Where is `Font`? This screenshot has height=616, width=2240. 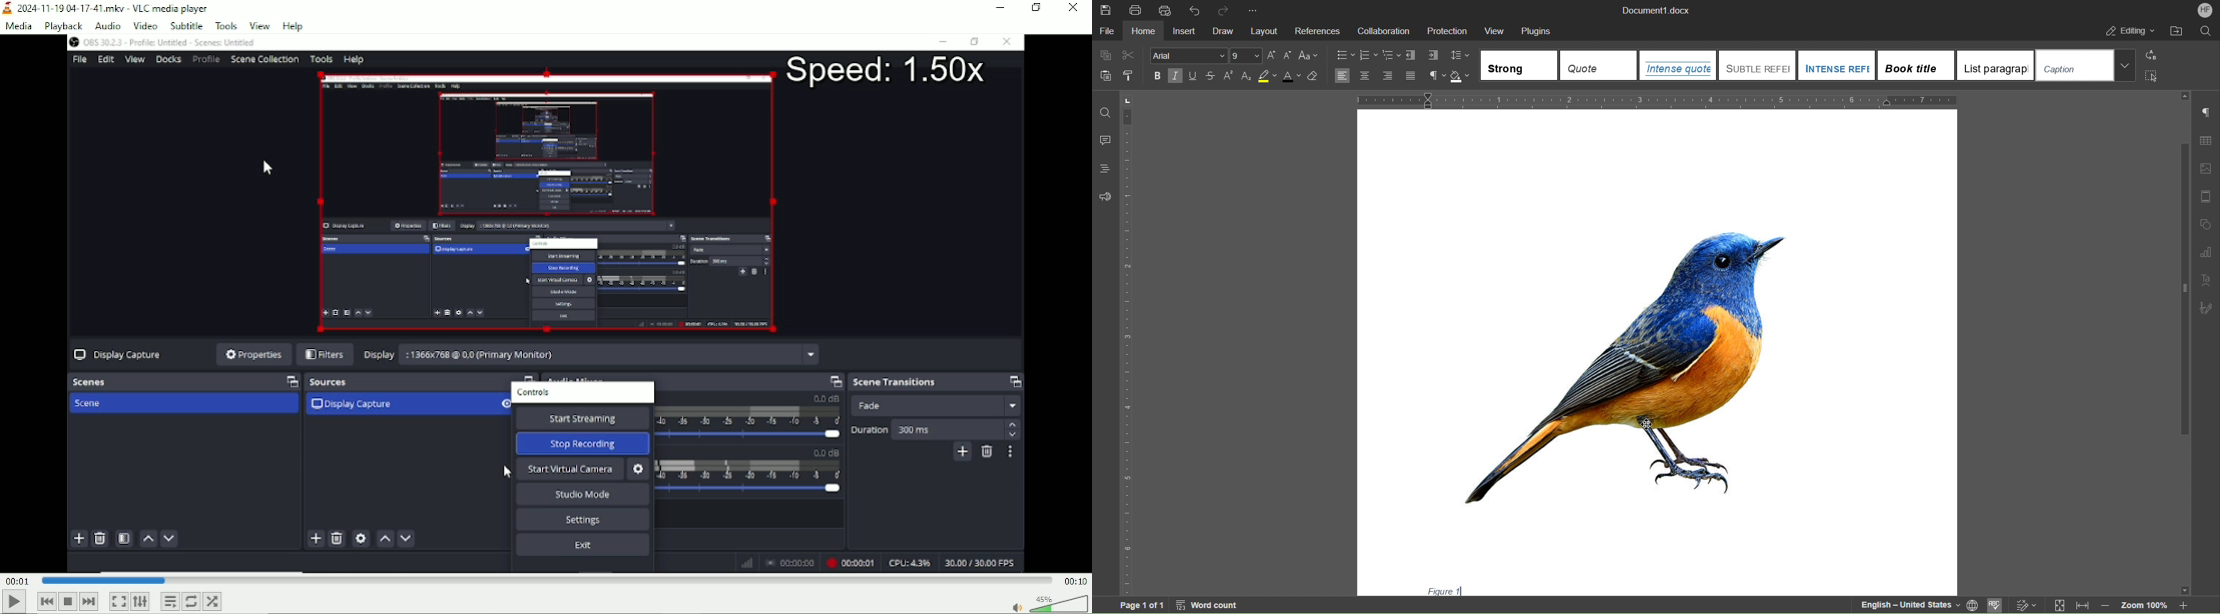
Font is located at coordinates (1190, 55).